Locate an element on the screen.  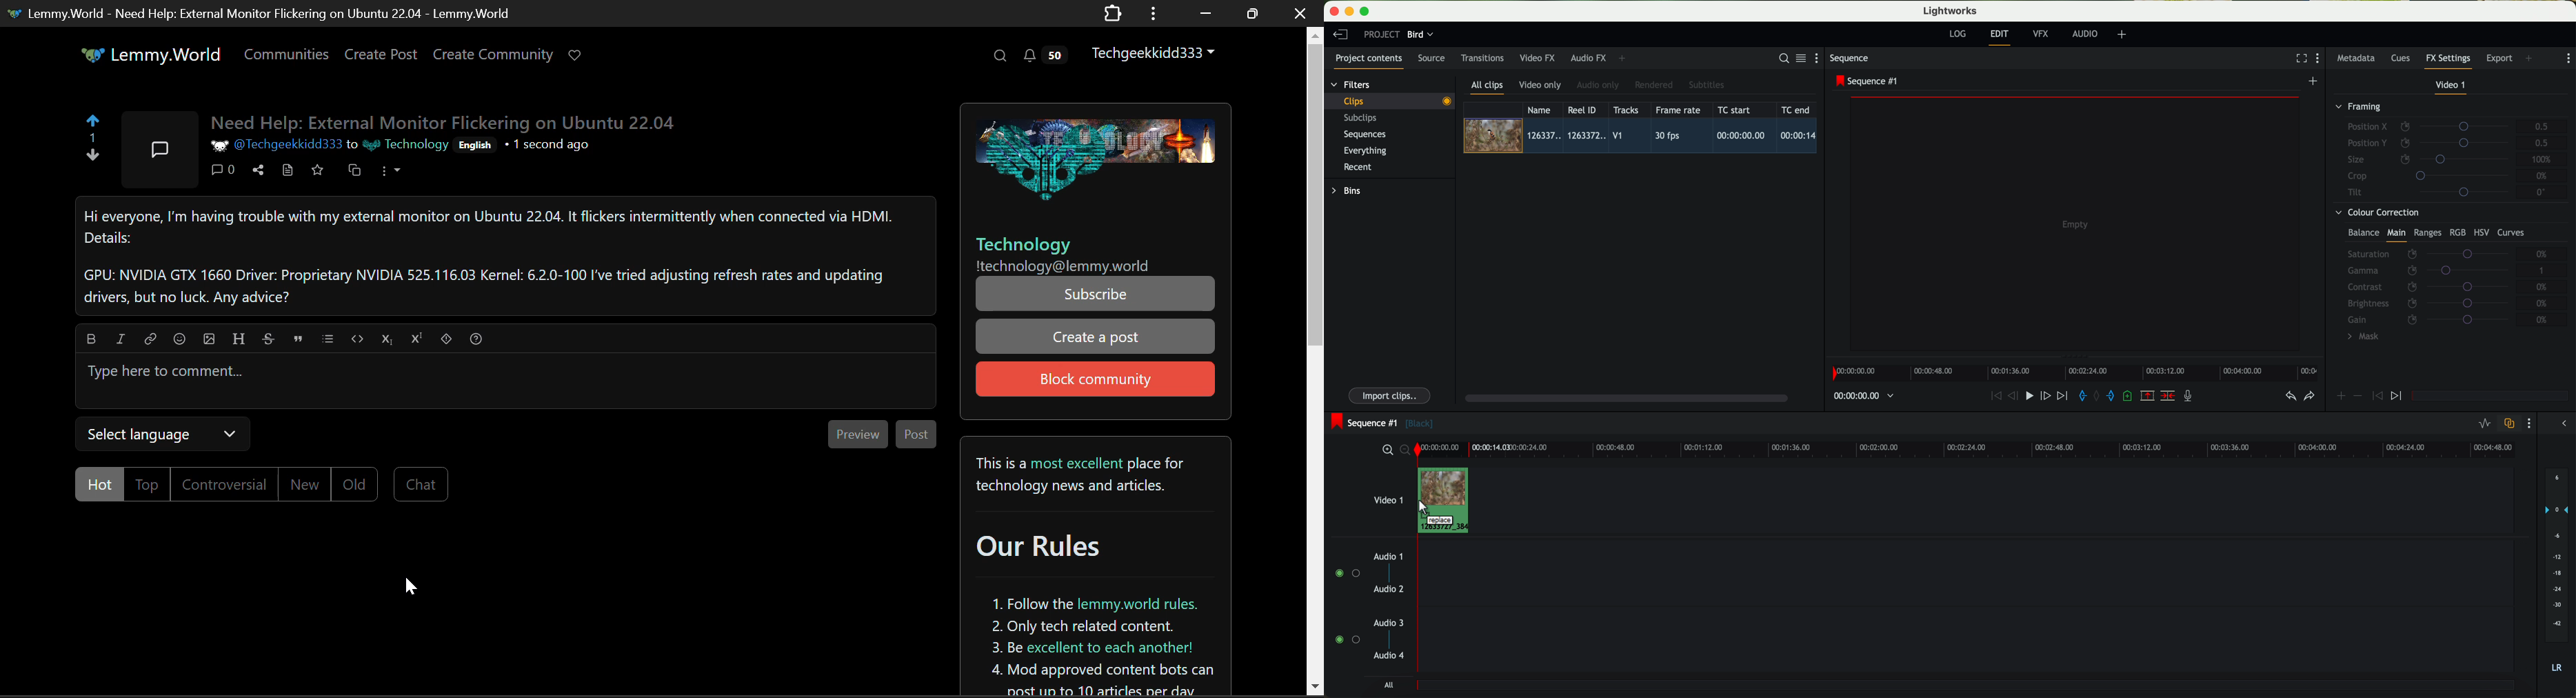
Restore Down is located at coordinates (1203, 12).